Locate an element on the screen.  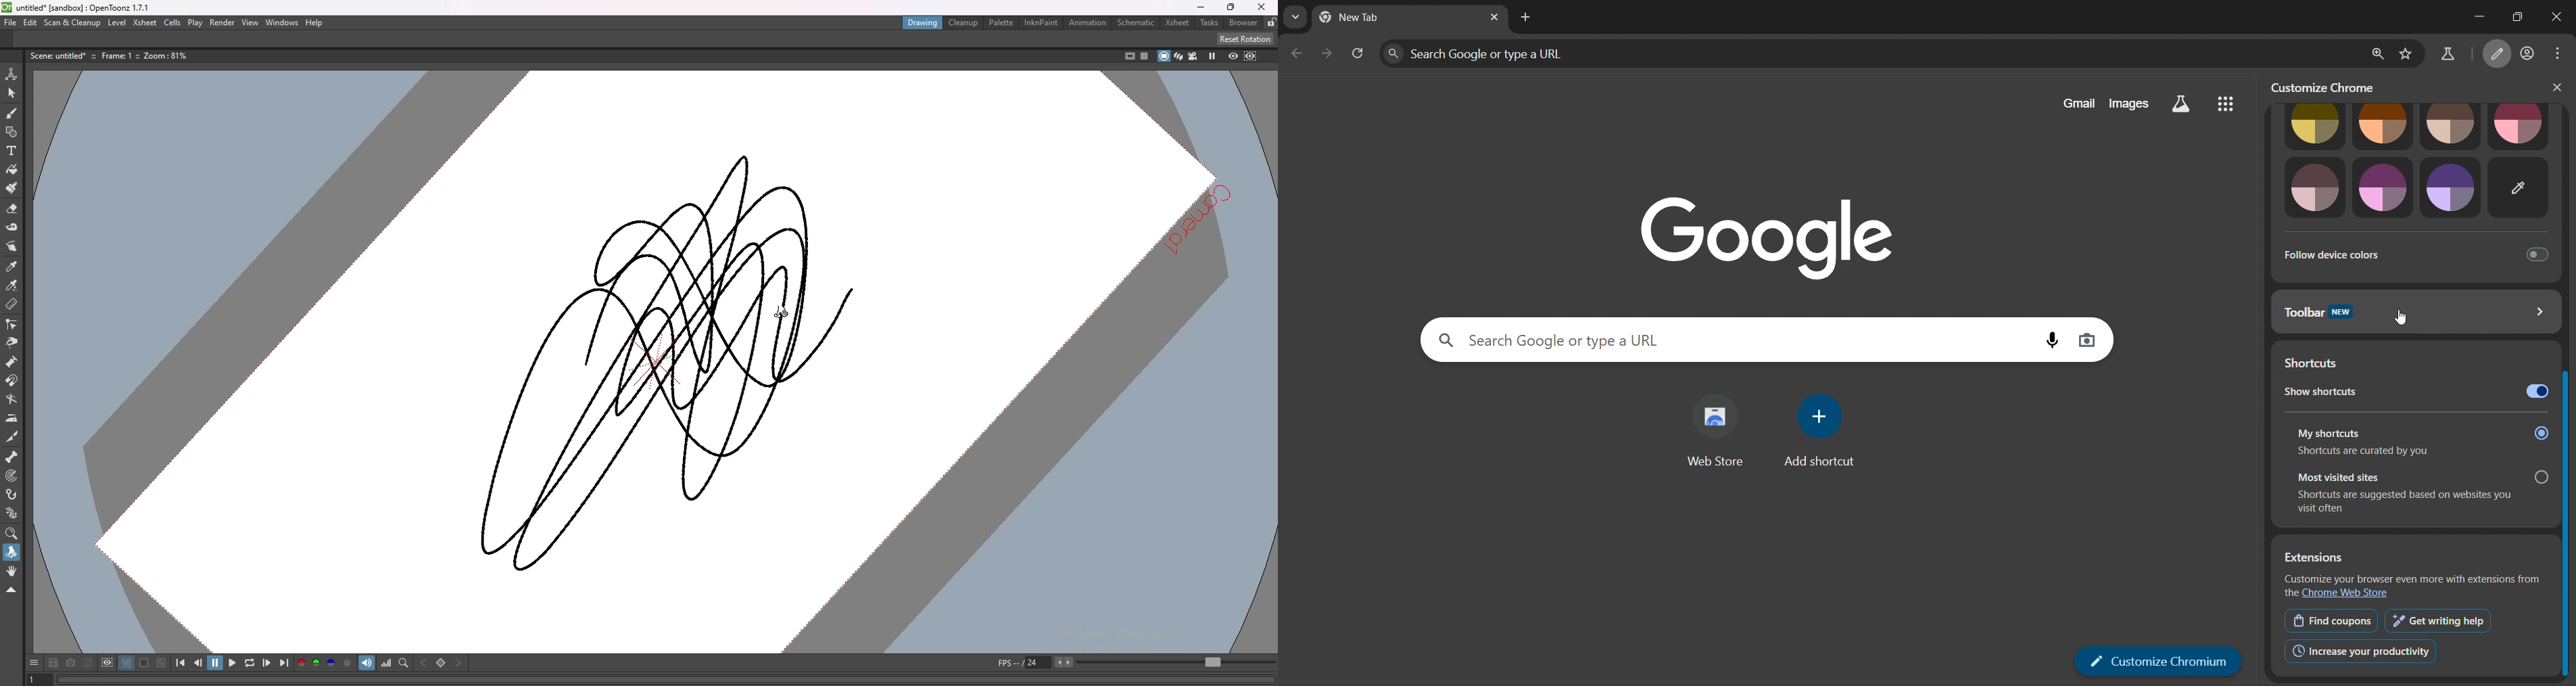
slider is located at coordinates (2568, 521).